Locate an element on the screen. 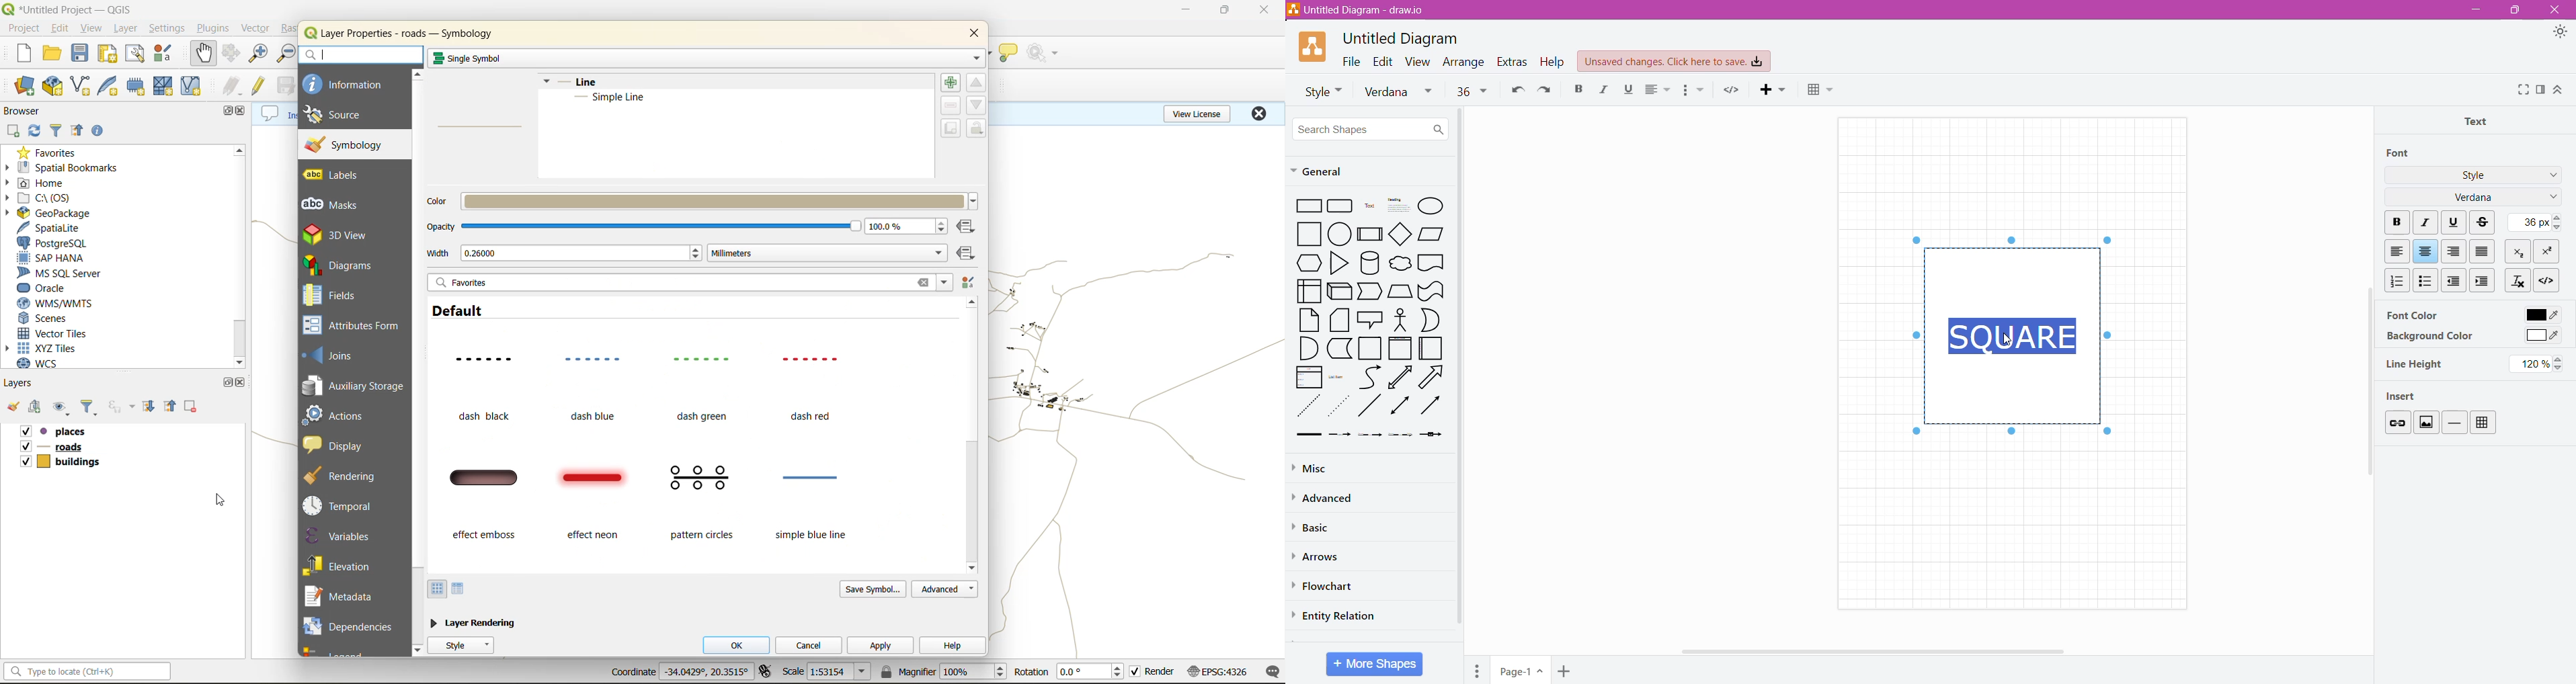 The image size is (2576, 700). labels is located at coordinates (337, 175).